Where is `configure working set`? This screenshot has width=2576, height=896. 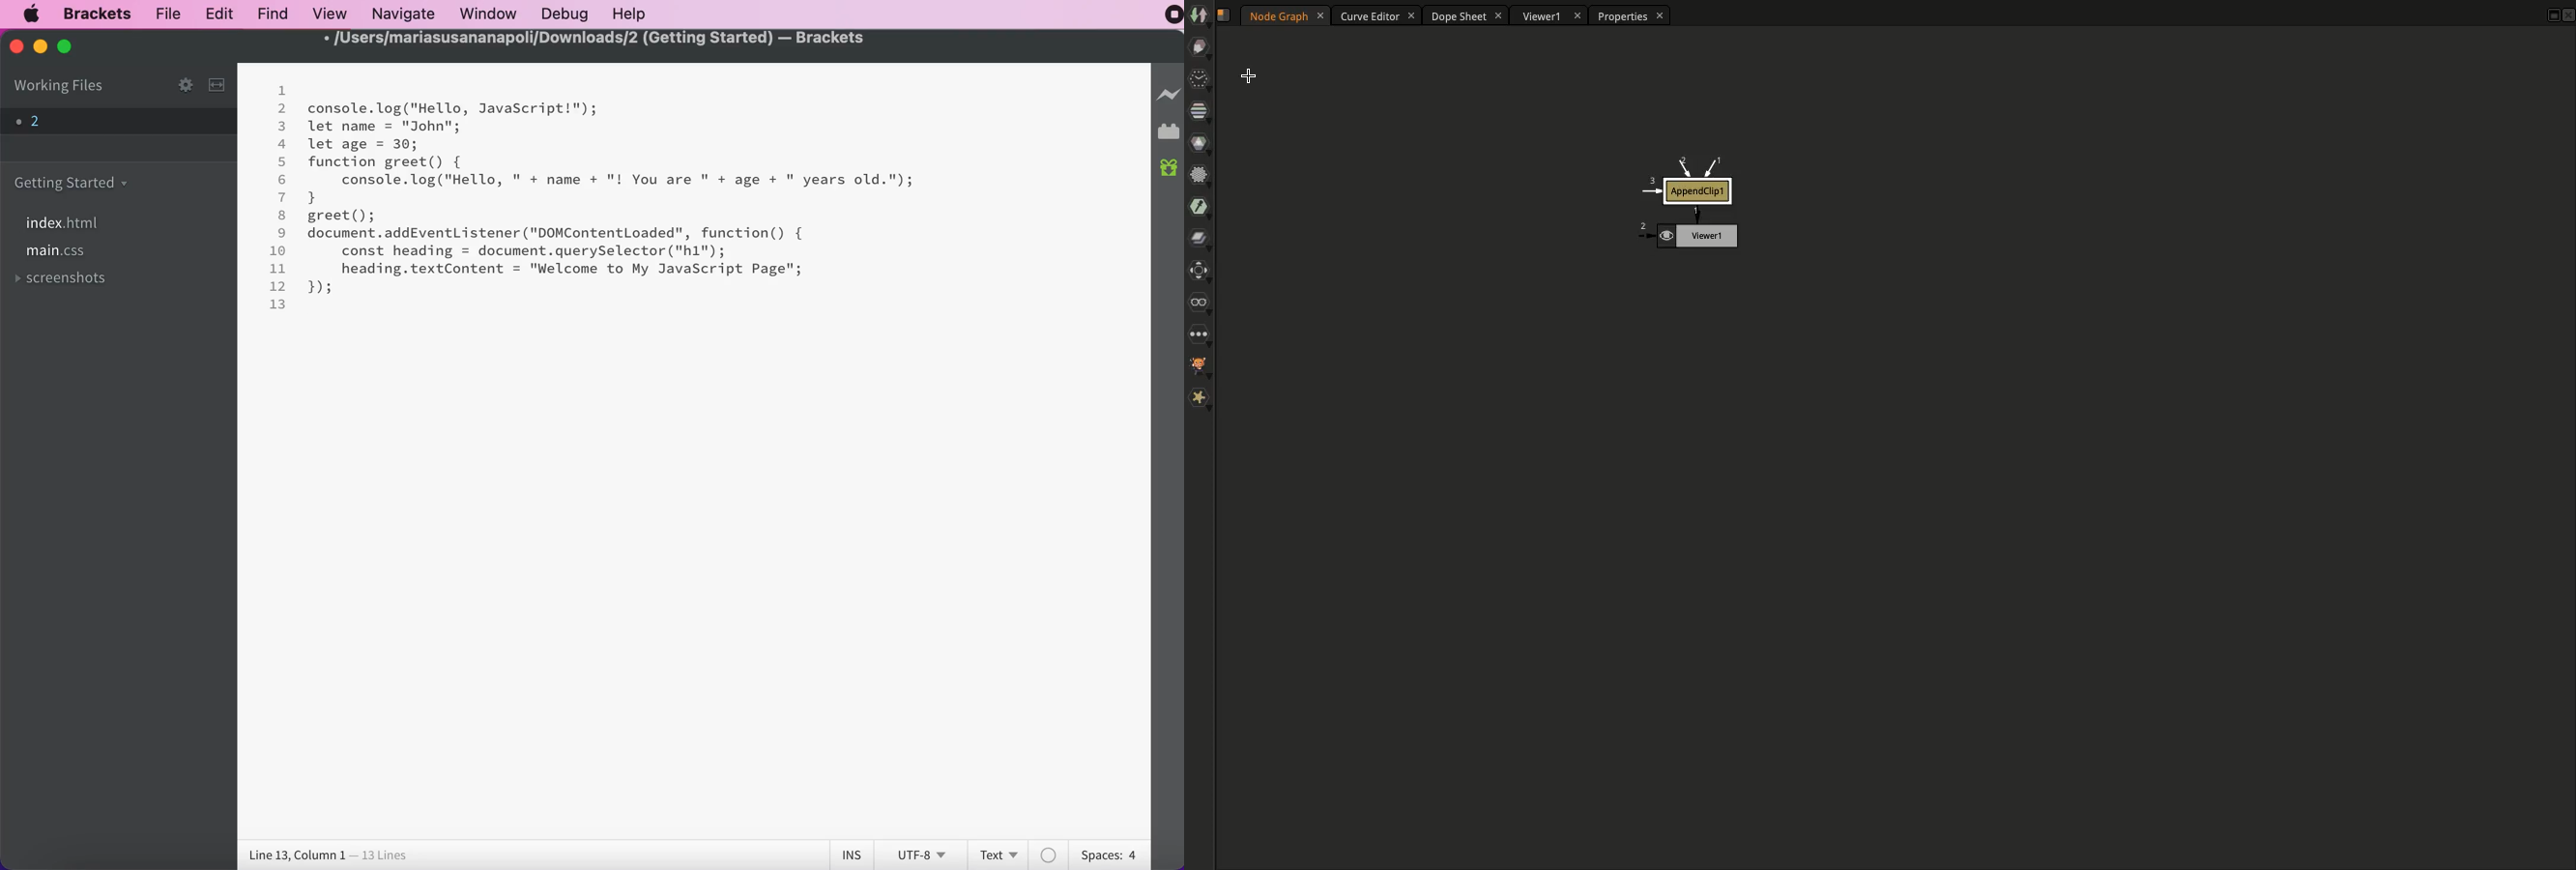 configure working set is located at coordinates (185, 85).